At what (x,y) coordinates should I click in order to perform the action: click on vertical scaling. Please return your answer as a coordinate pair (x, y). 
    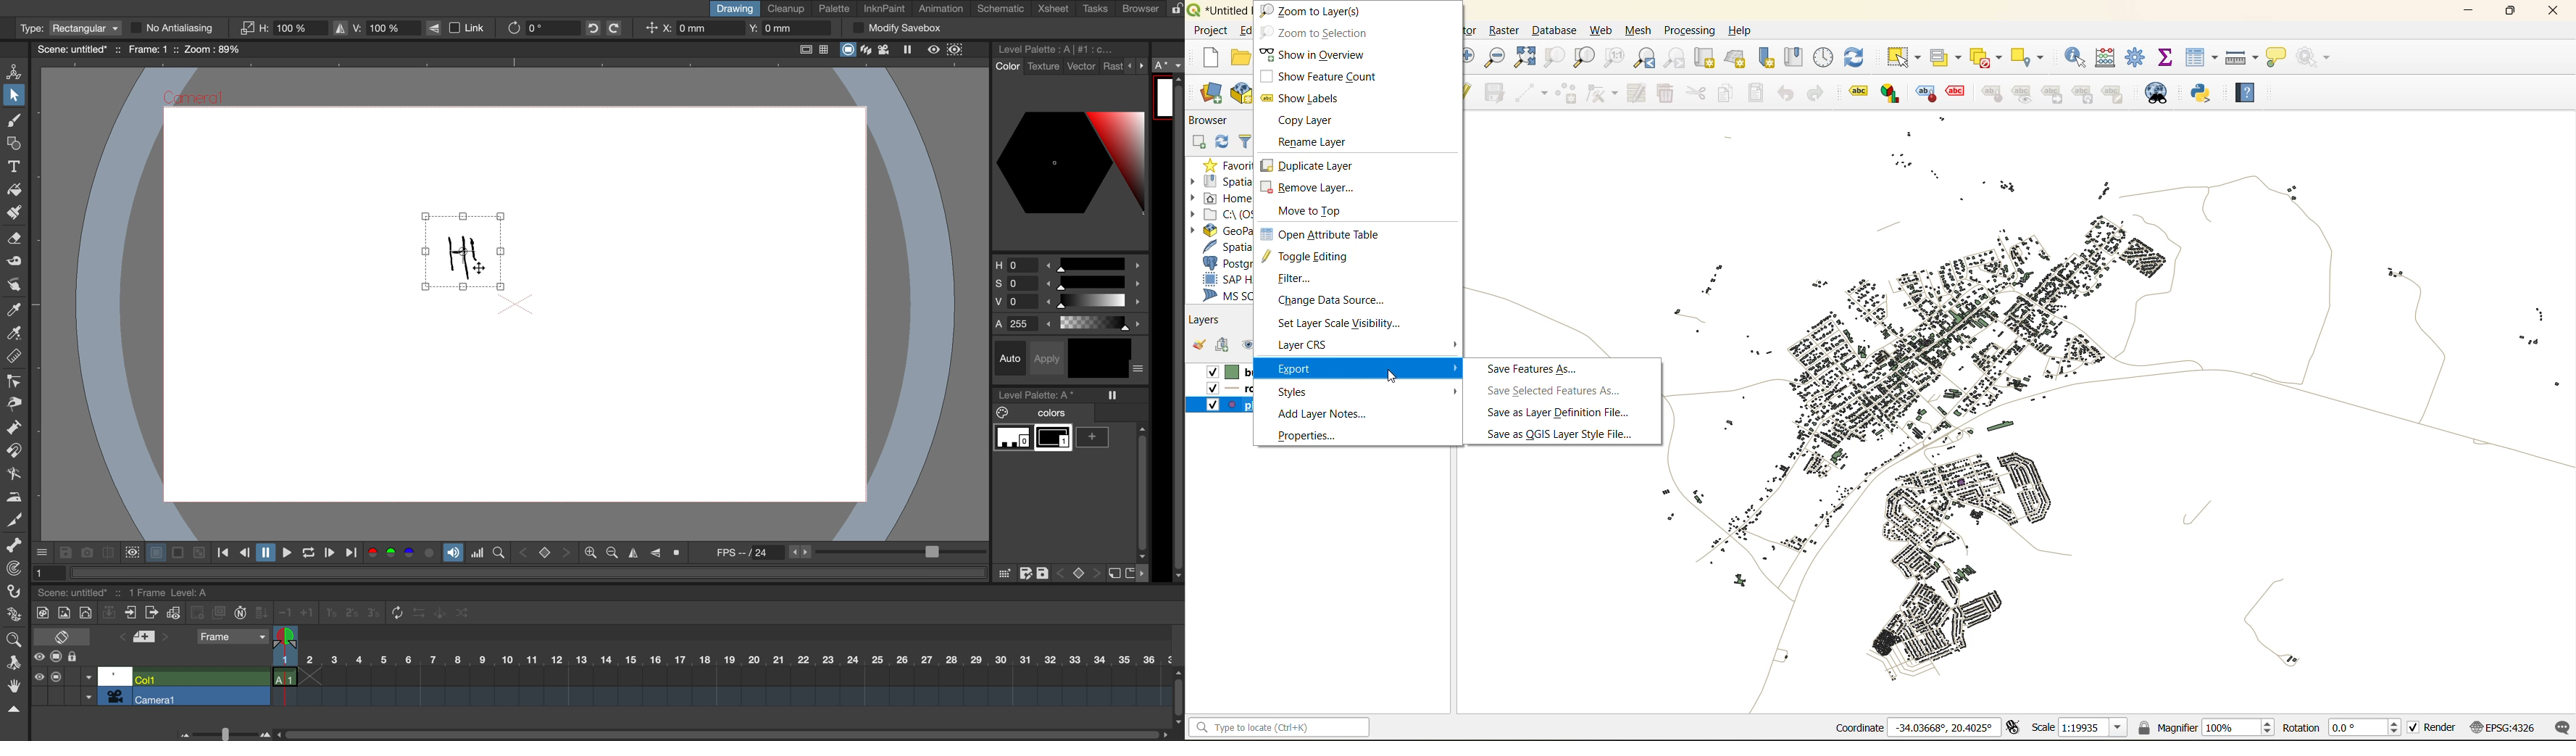
    Looking at the image, I should click on (376, 27).